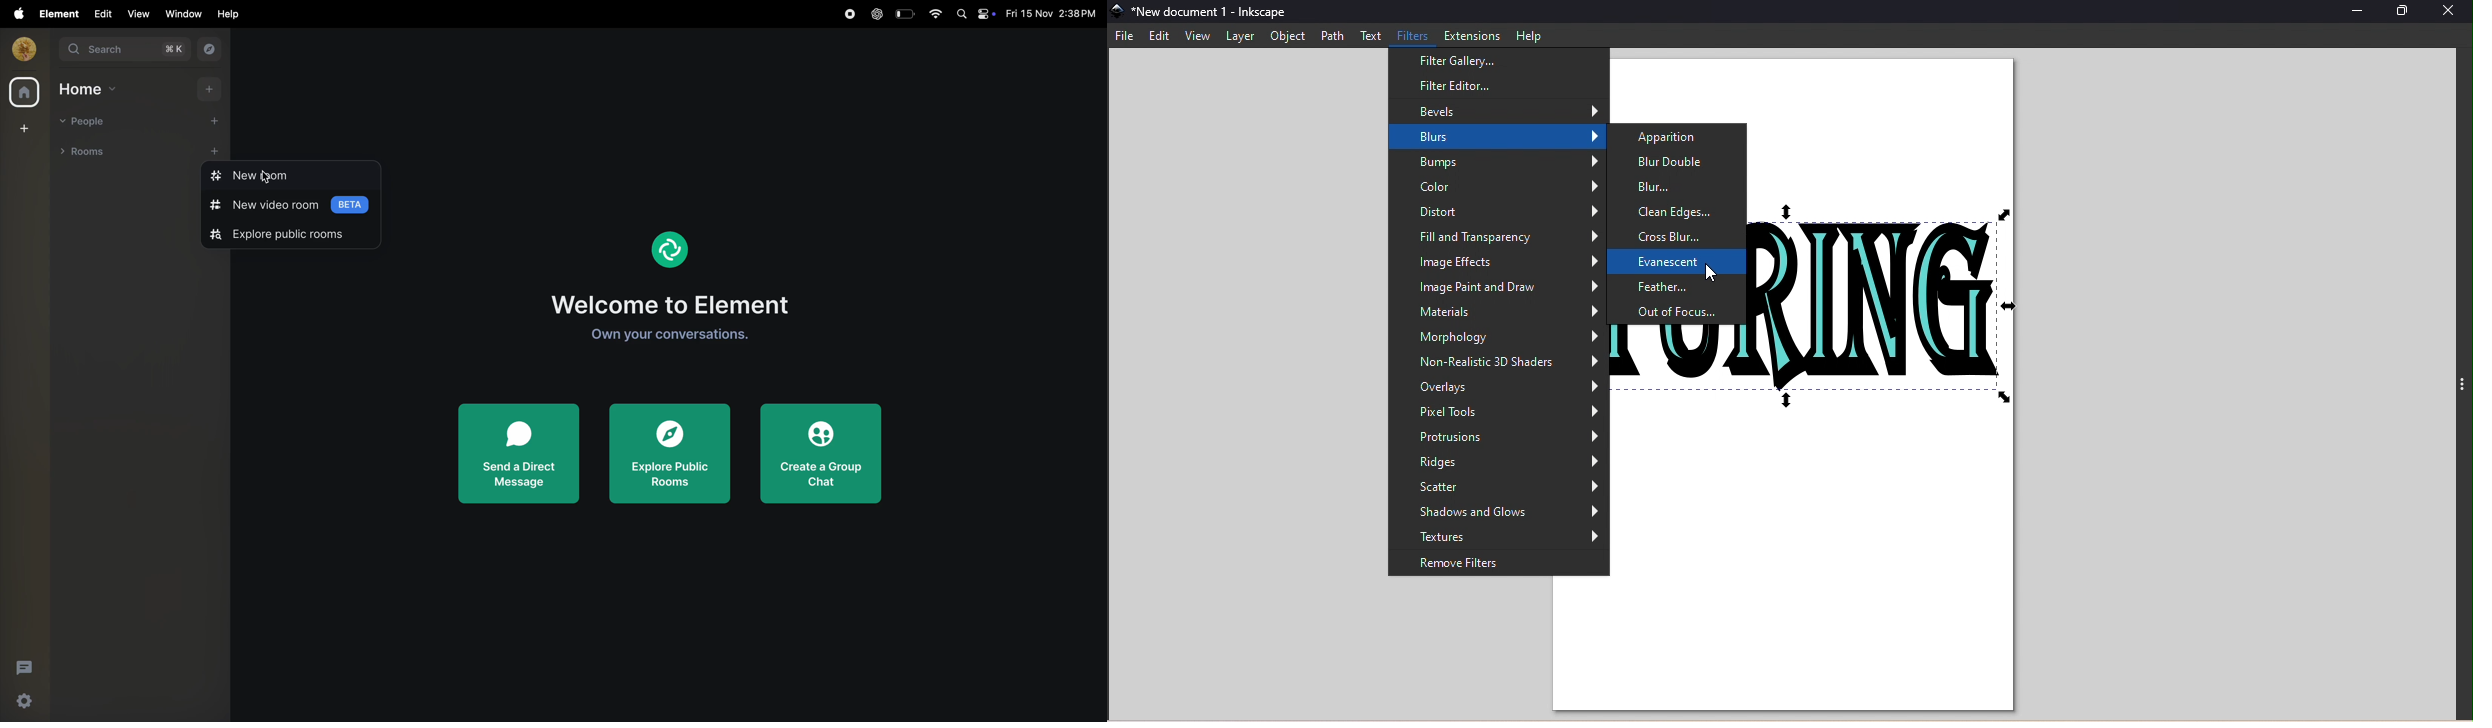  I want to click on Out of focus, so click(1680, 311).